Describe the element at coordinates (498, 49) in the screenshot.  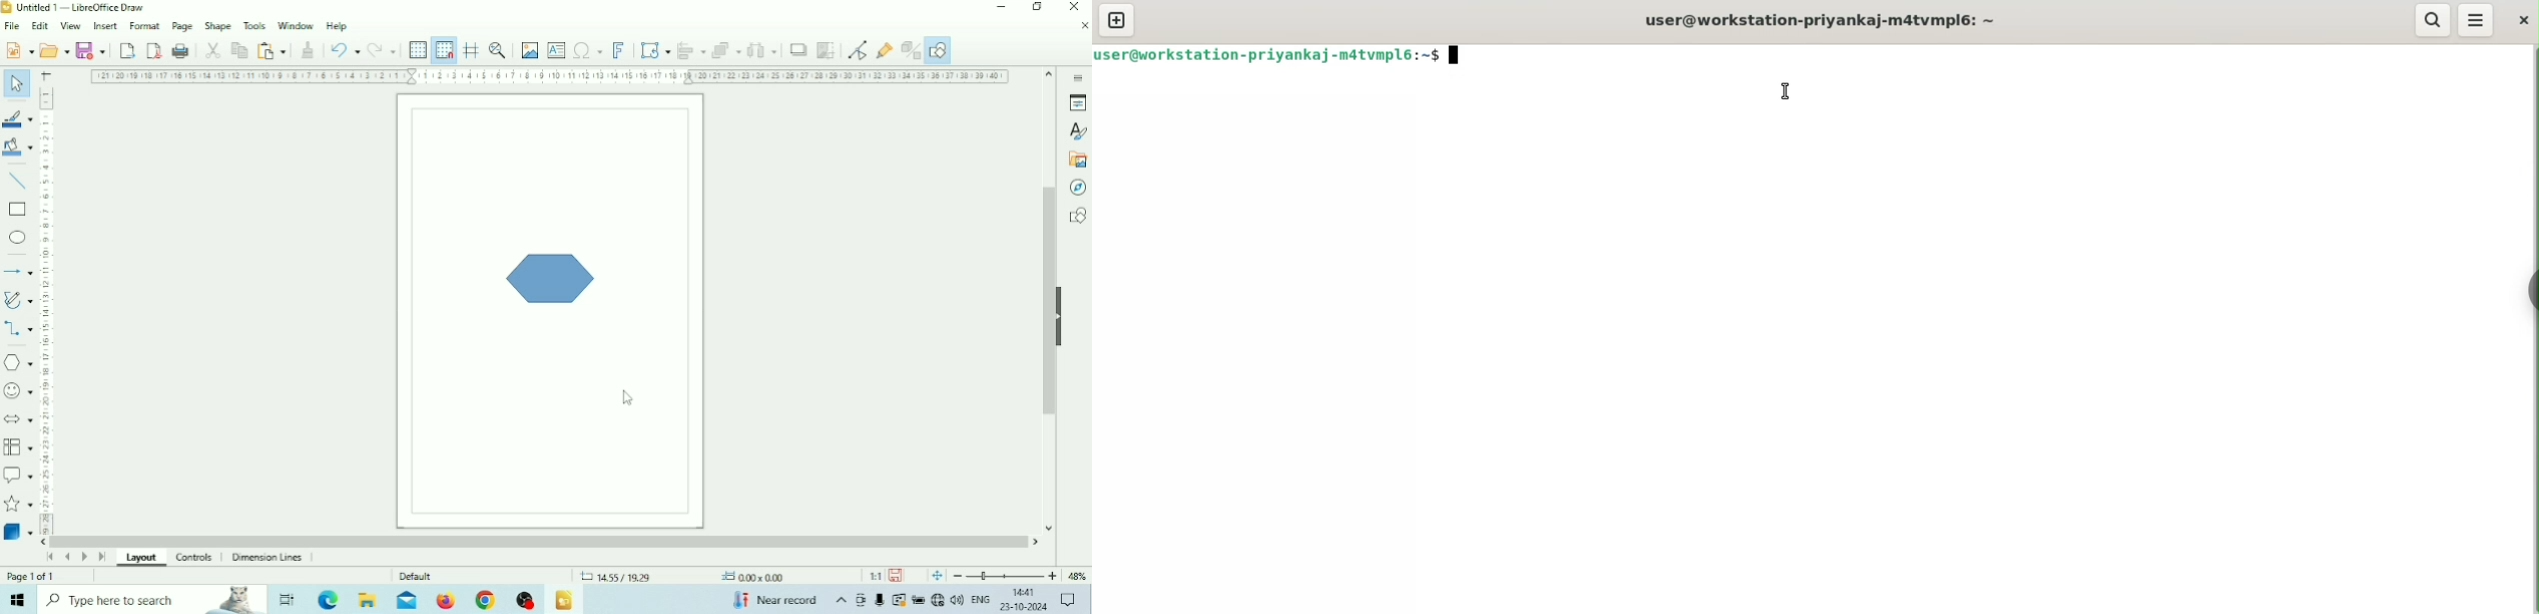
I see `Zoom & Pan` at that location.